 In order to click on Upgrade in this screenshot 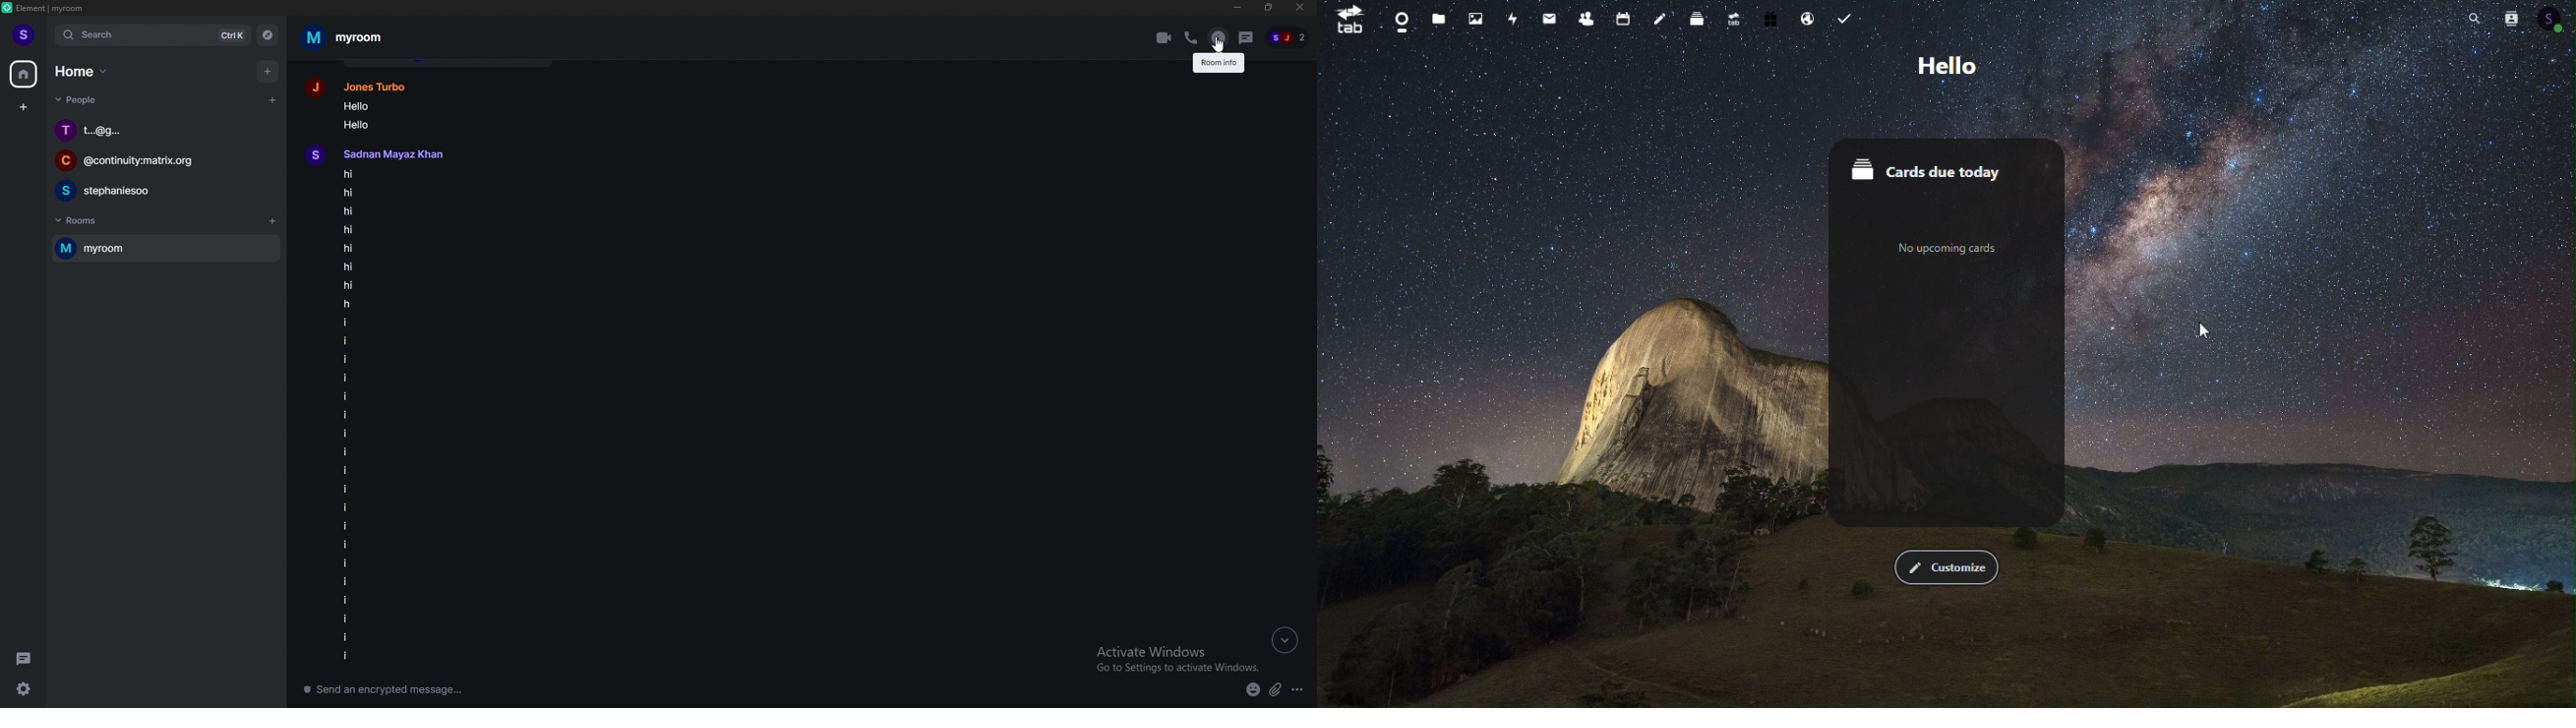, I will do `click(1735, 19)`.